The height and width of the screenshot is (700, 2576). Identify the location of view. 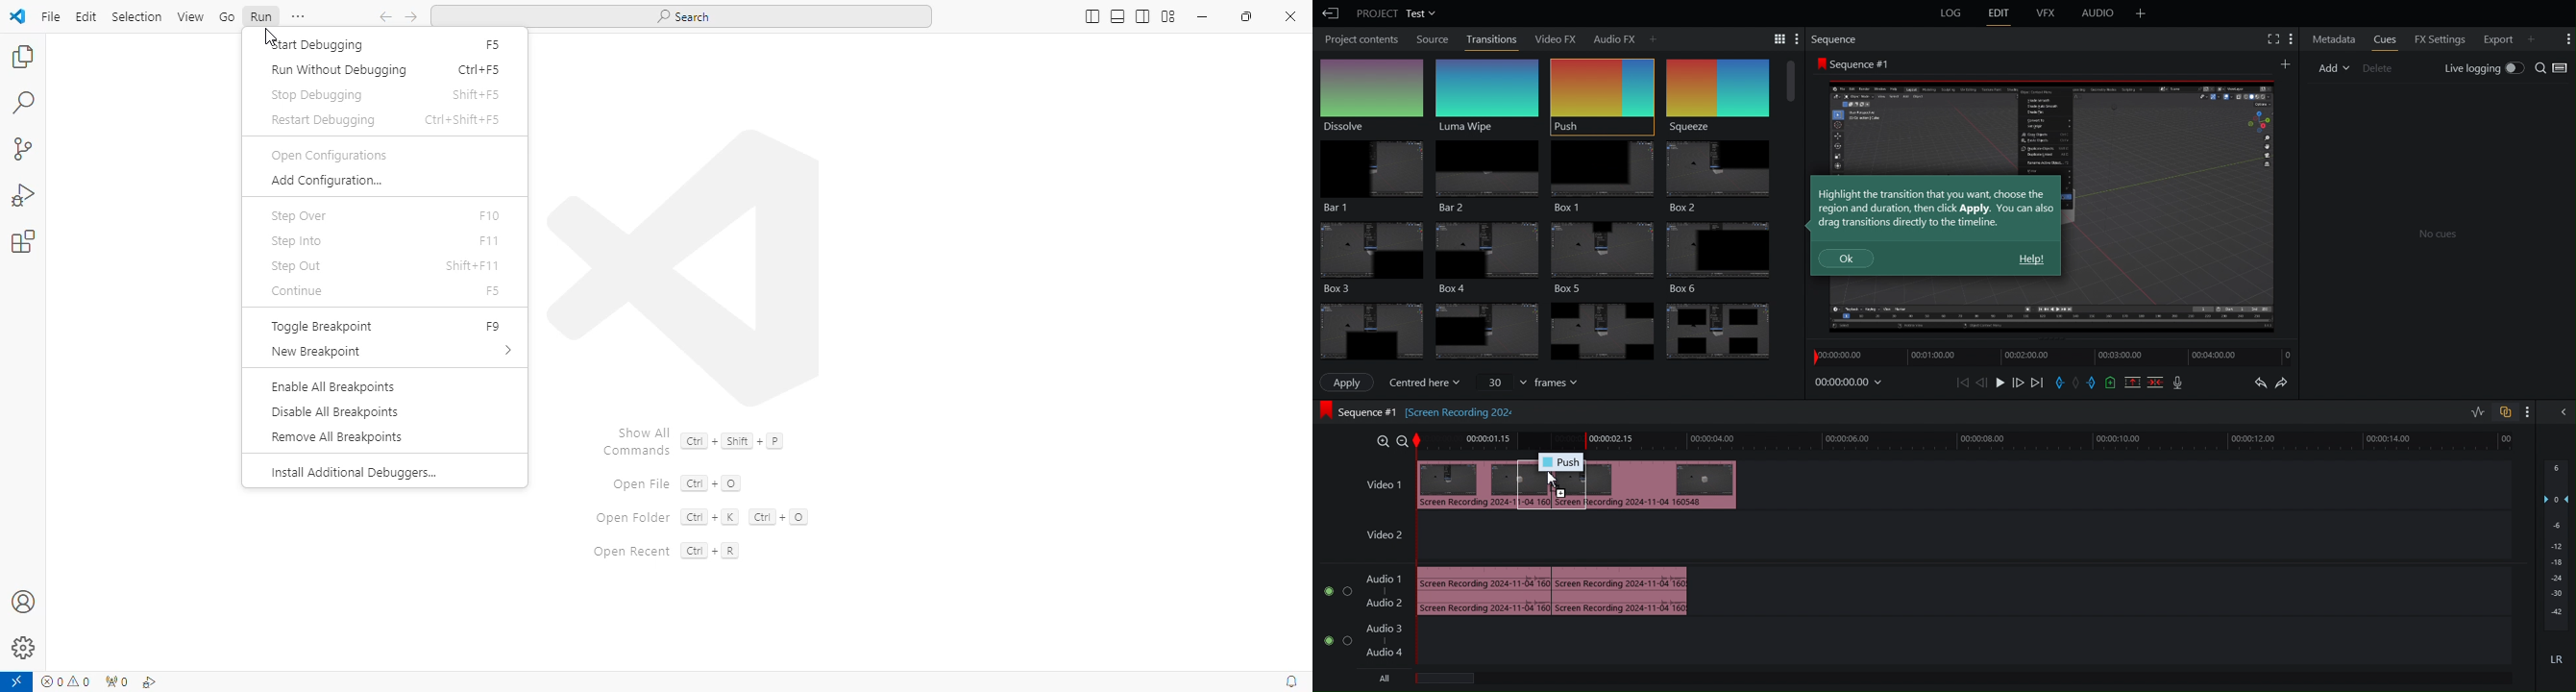
(191, 17).